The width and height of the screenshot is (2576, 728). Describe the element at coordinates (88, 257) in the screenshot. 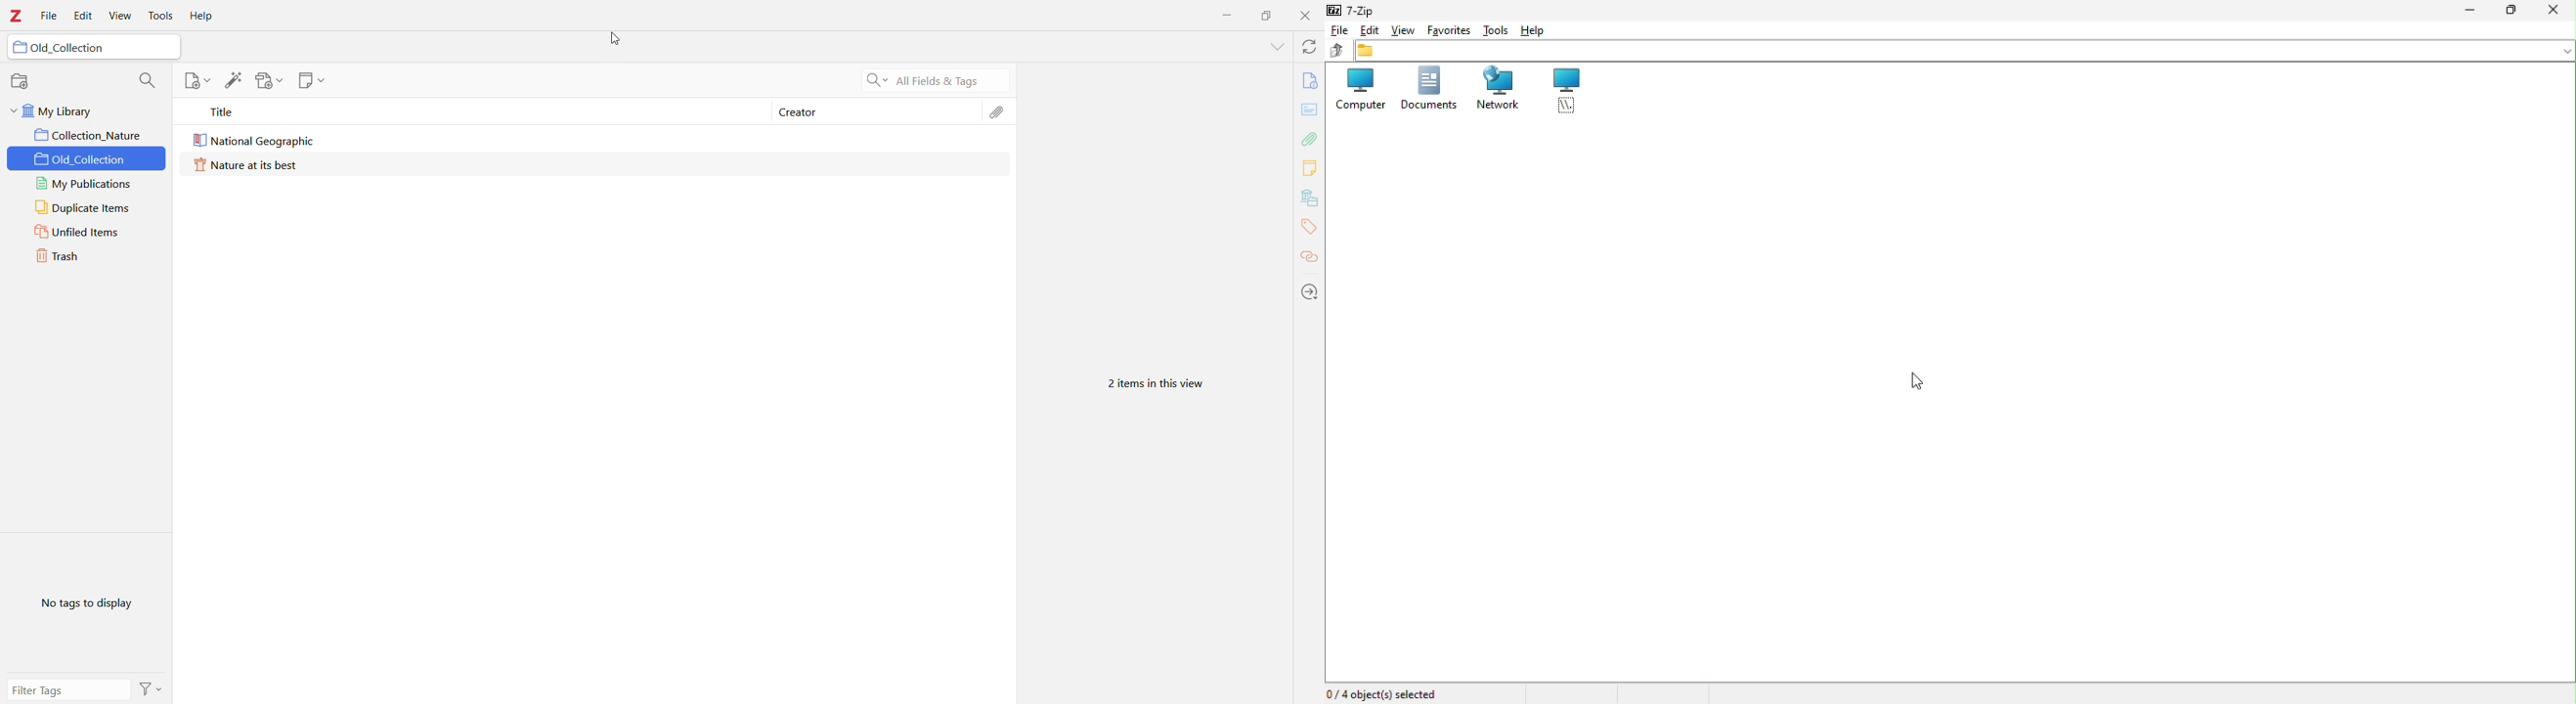

I see `Trash` at that location.